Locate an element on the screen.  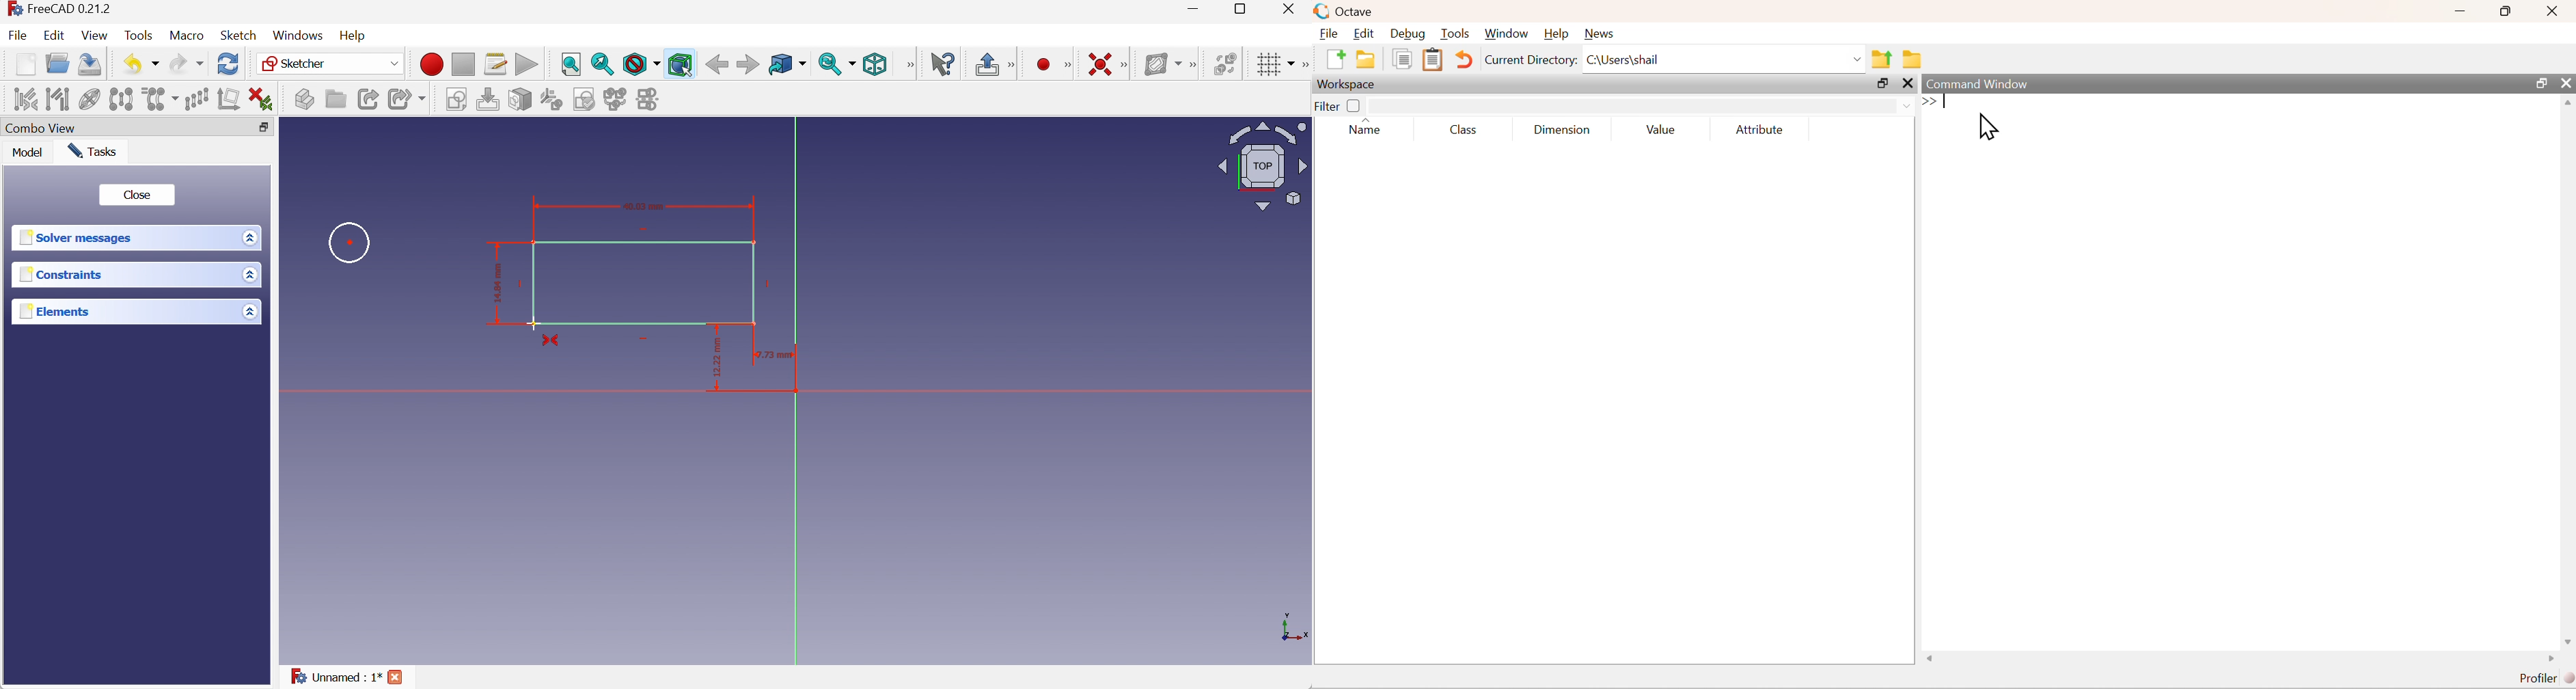
constrain symmetrical is located at coordinates (554, 344).